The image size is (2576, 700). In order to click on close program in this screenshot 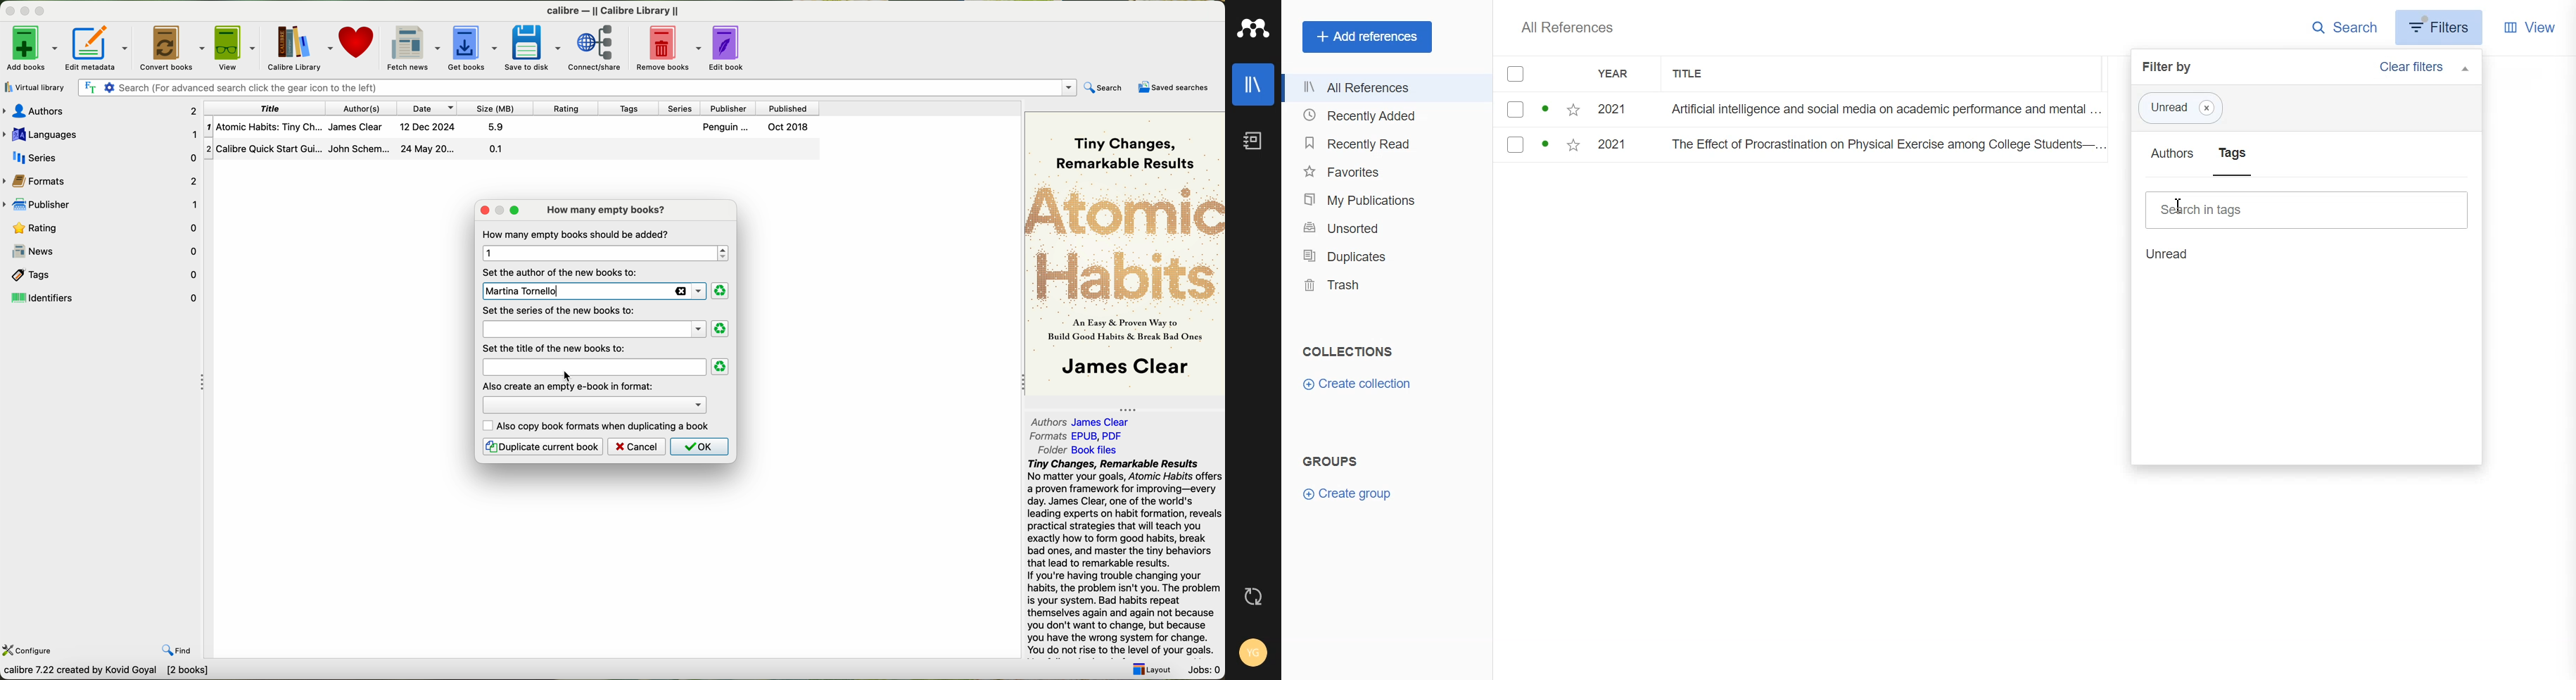, I will do `click(8, 8)`.